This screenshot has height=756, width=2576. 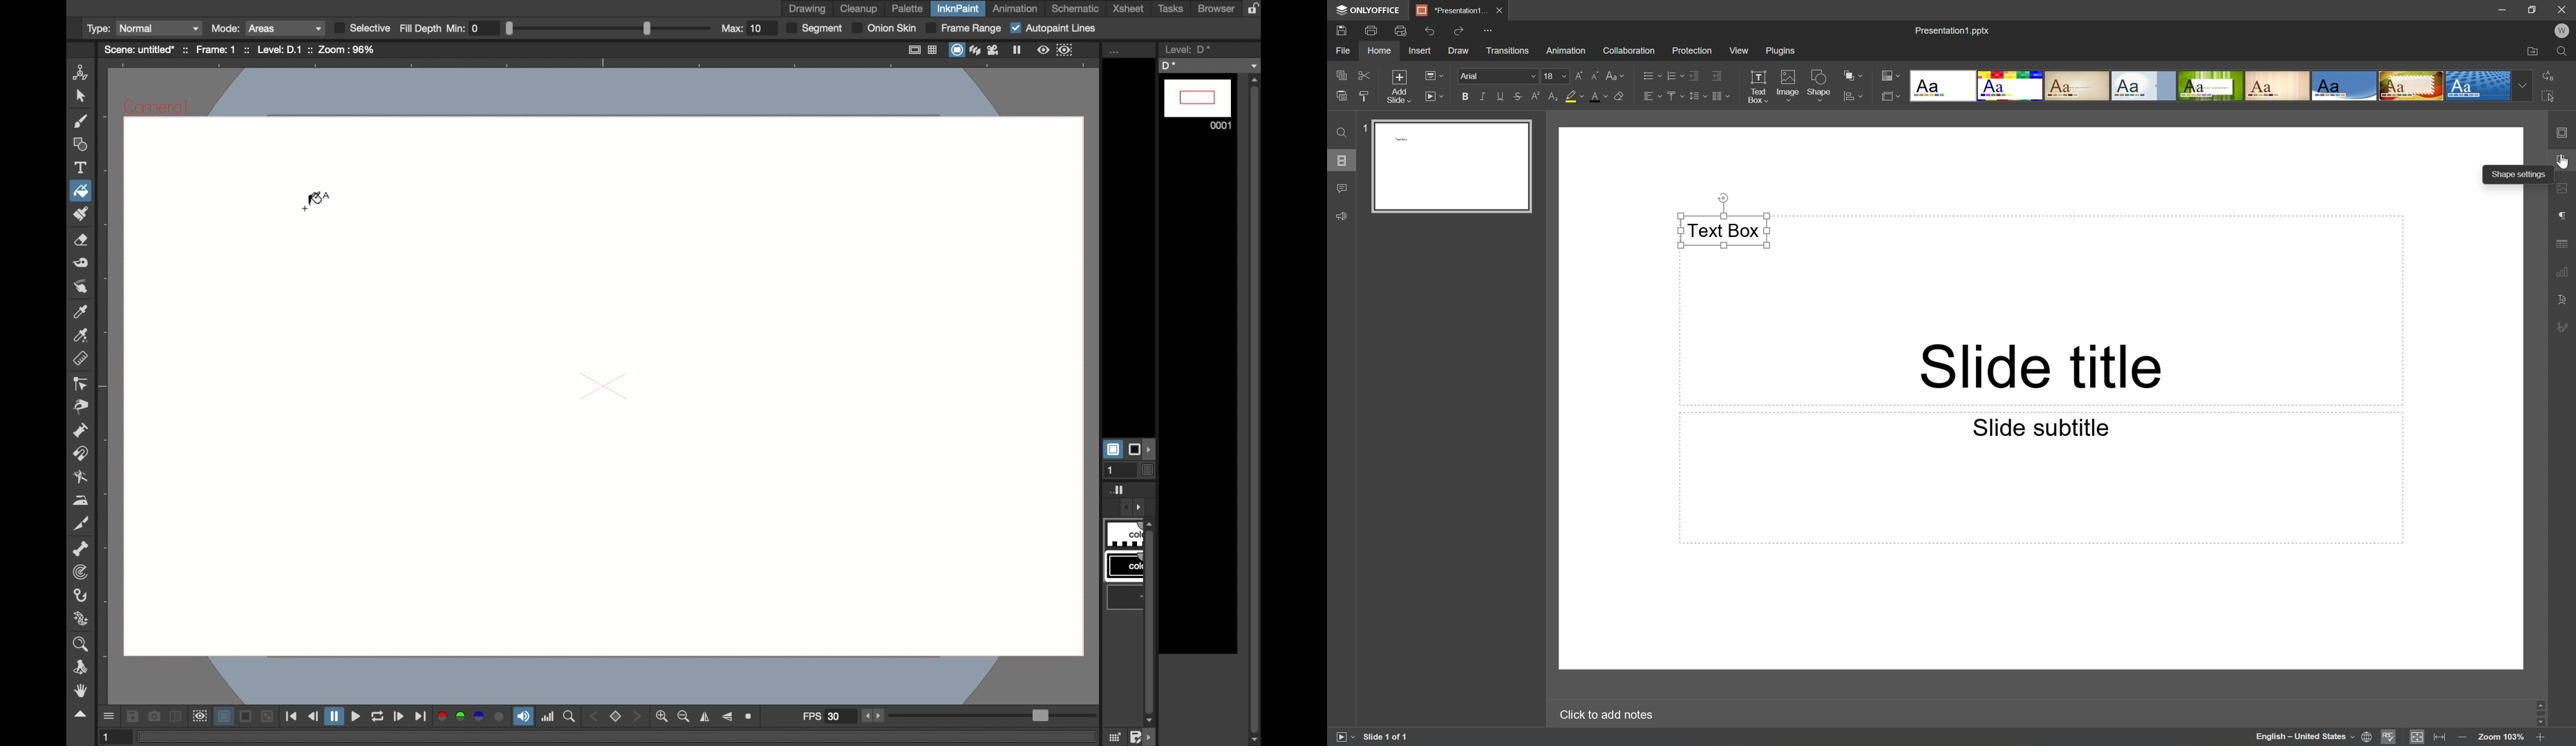 I want to click on control point editor tool, so click(x=79, y=383).